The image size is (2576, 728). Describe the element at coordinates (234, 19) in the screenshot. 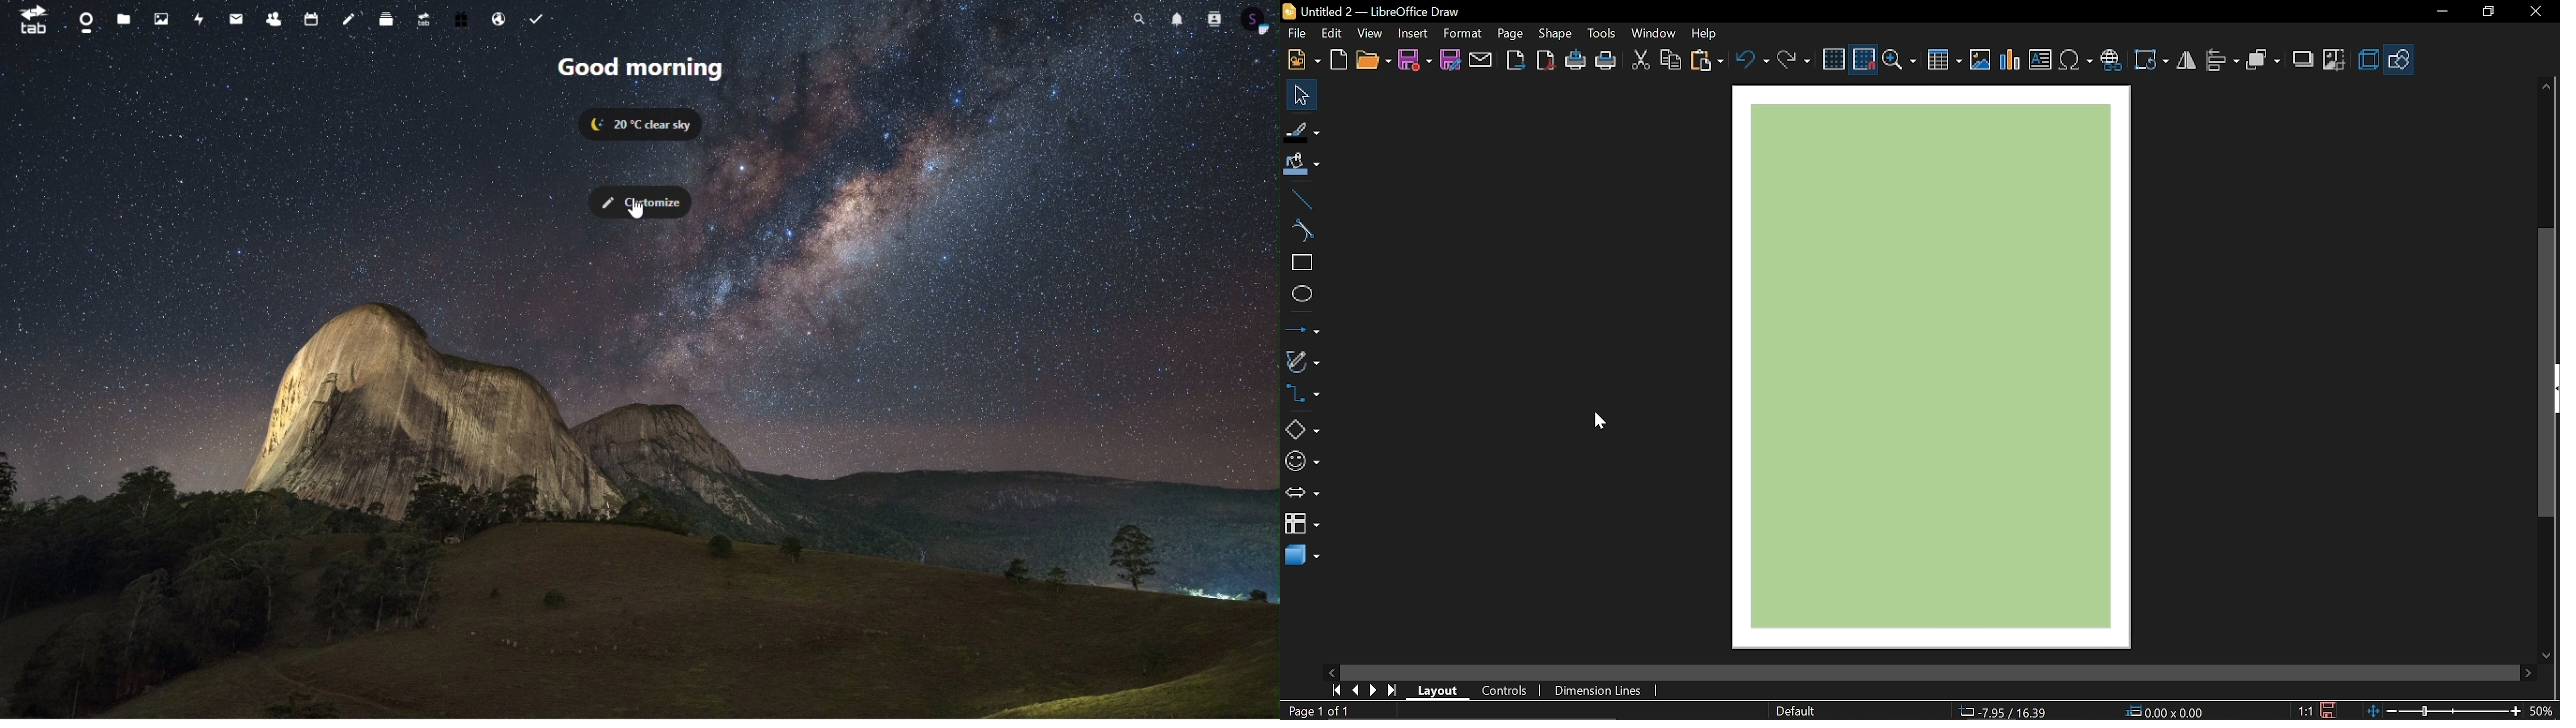

I see `message` at that location.